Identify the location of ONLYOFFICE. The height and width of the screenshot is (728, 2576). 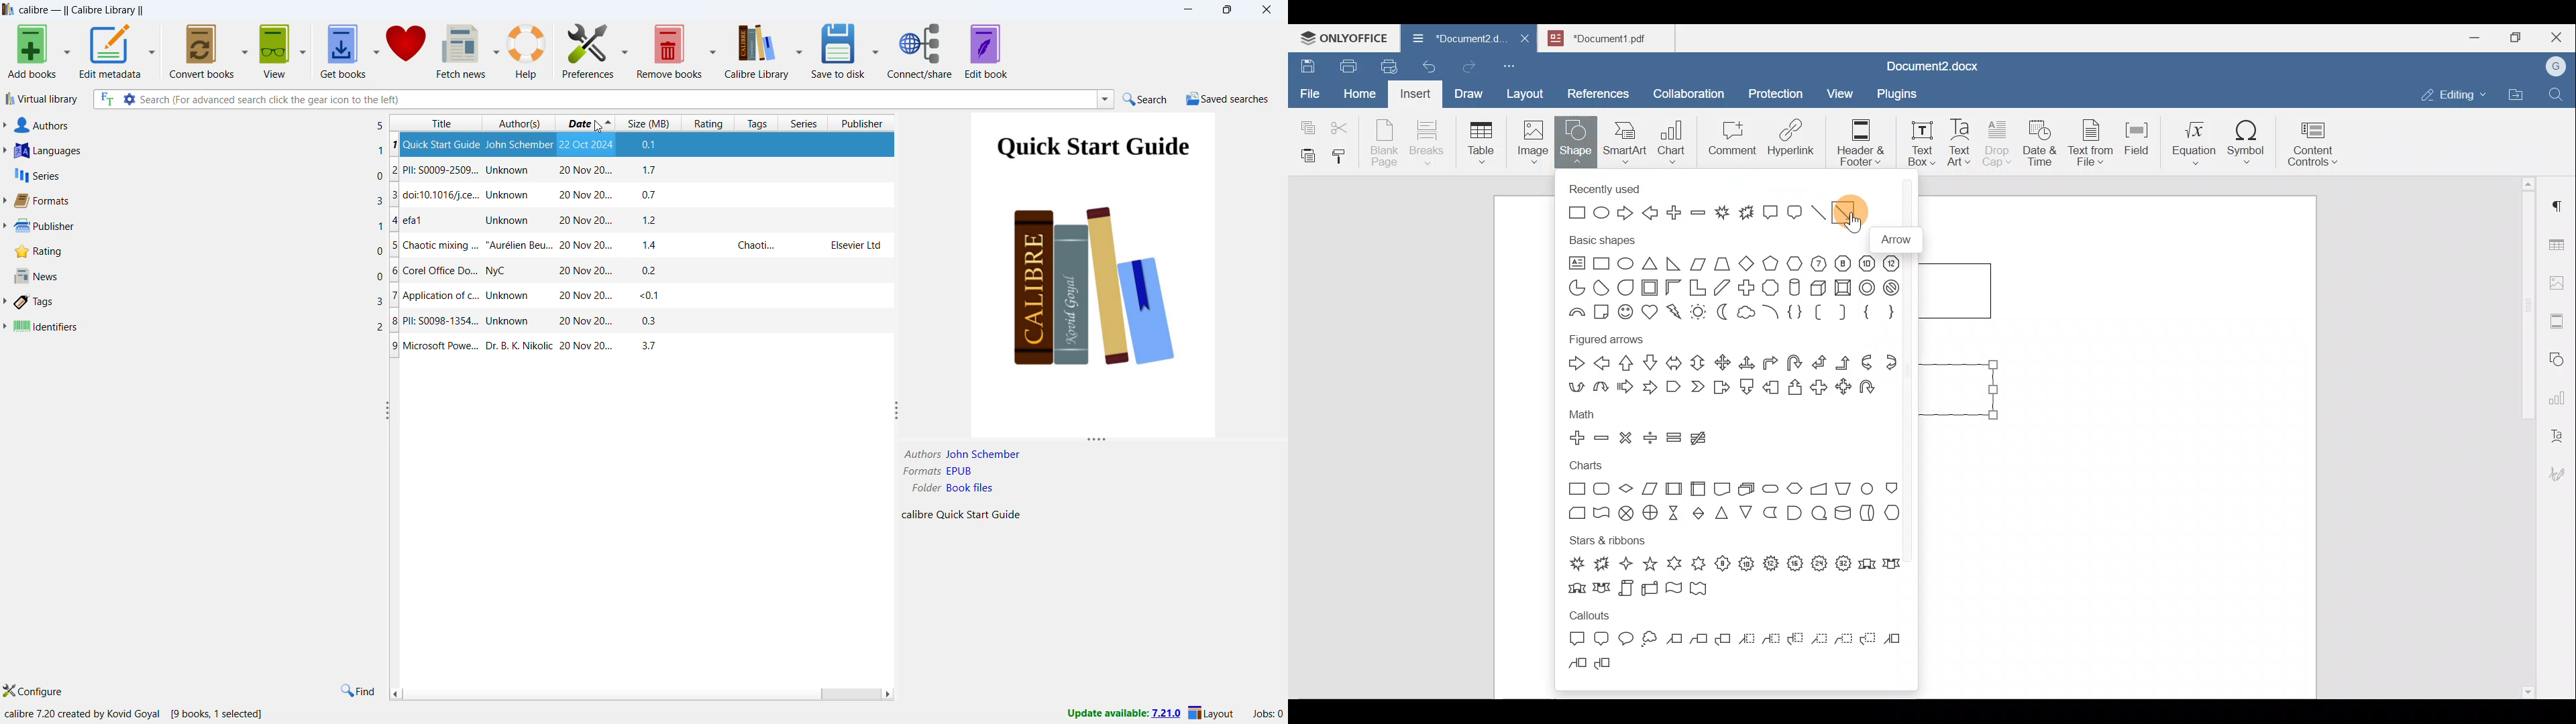
(1345, 37).